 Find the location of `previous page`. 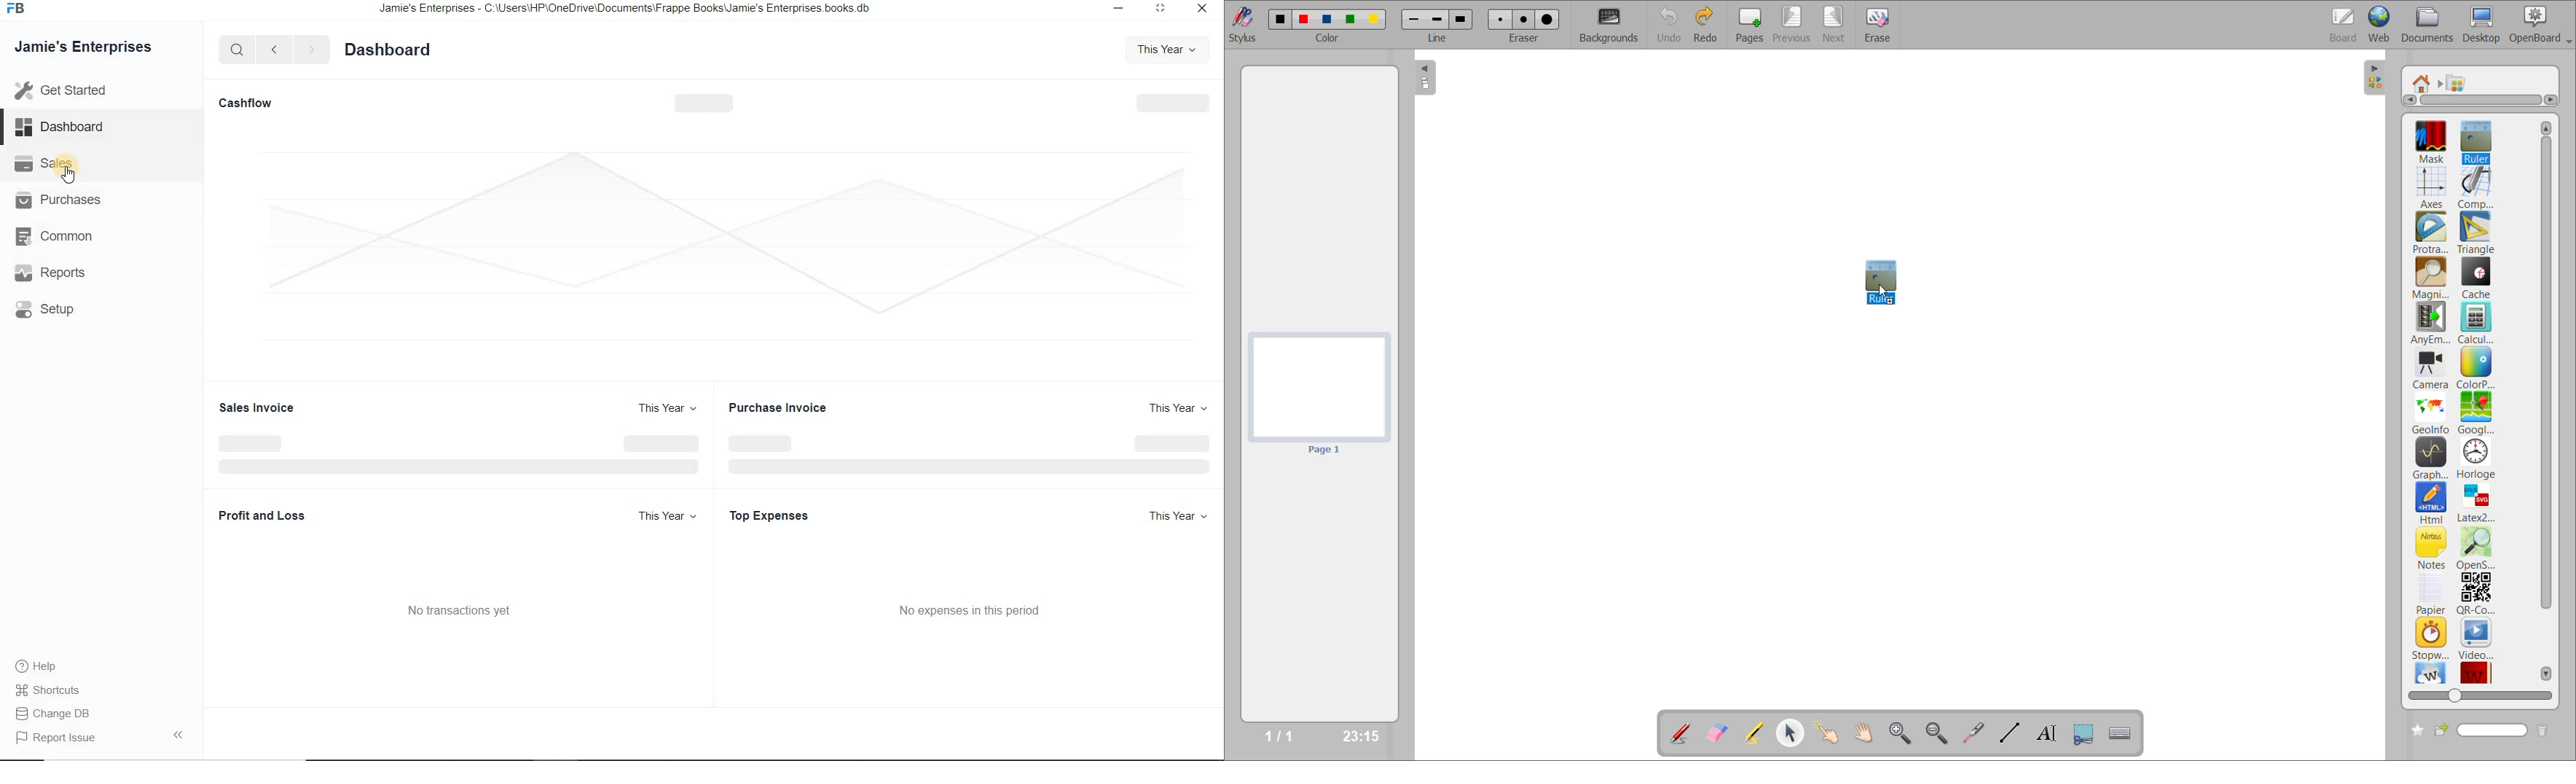

previous page is located at coordinates (273, 50).